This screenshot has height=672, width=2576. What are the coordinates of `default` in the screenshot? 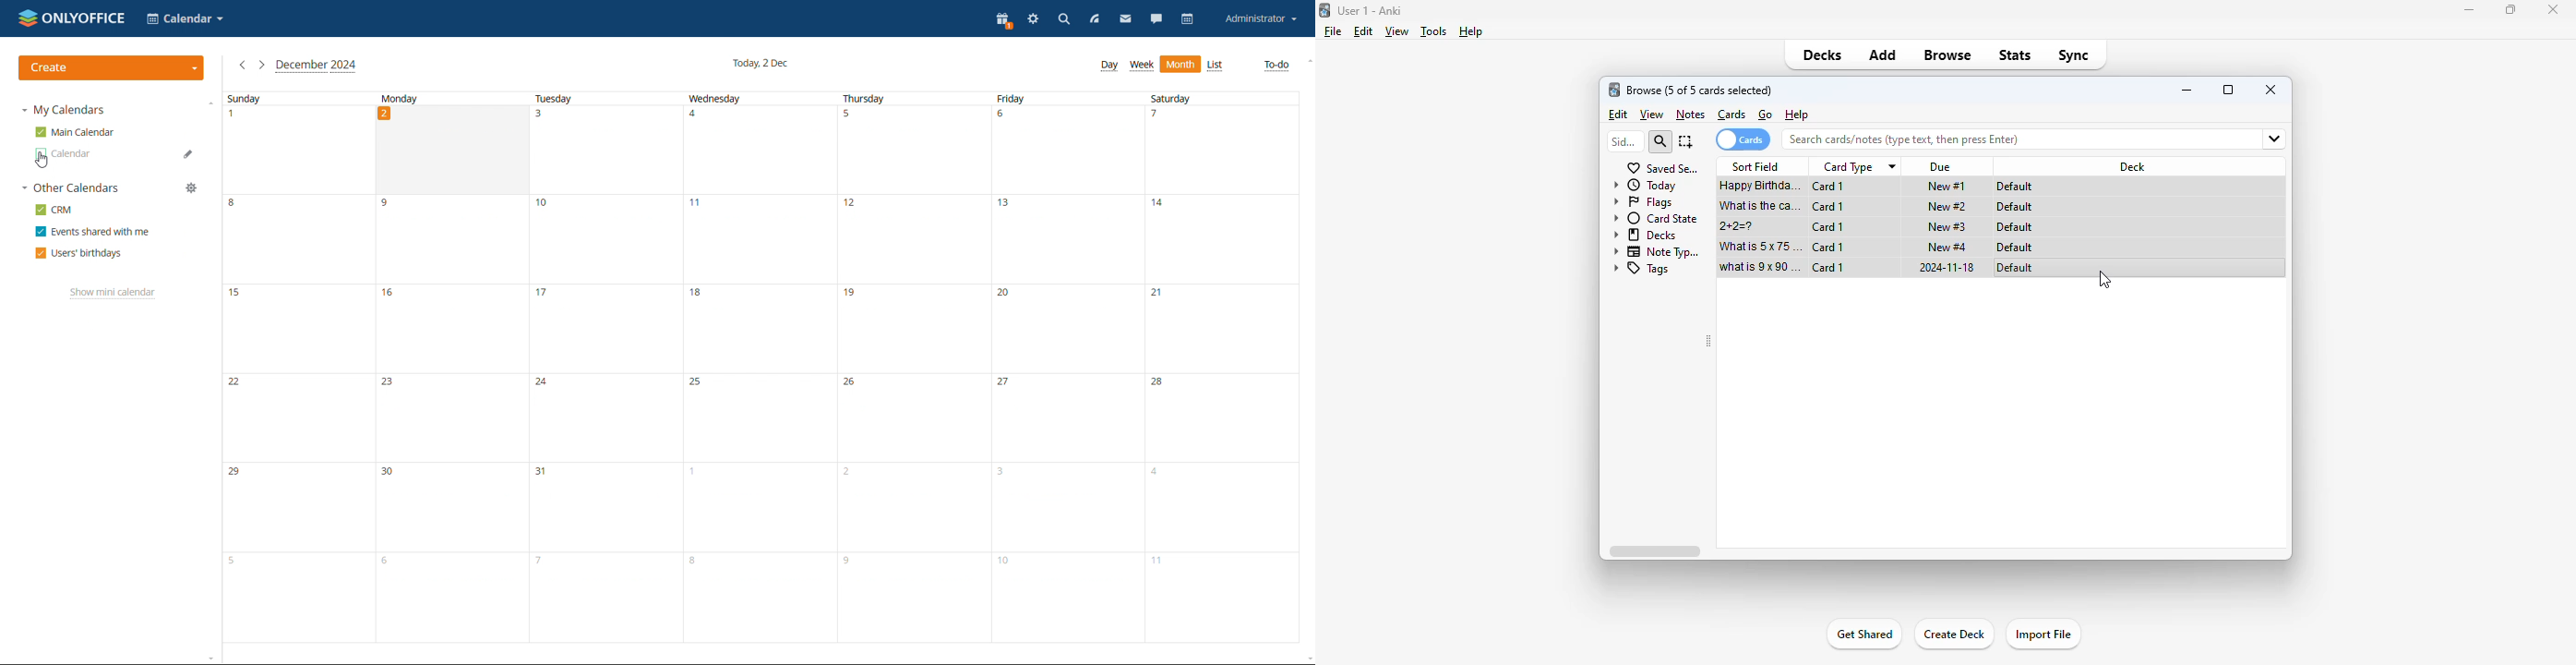 It's located at (2014, 207).